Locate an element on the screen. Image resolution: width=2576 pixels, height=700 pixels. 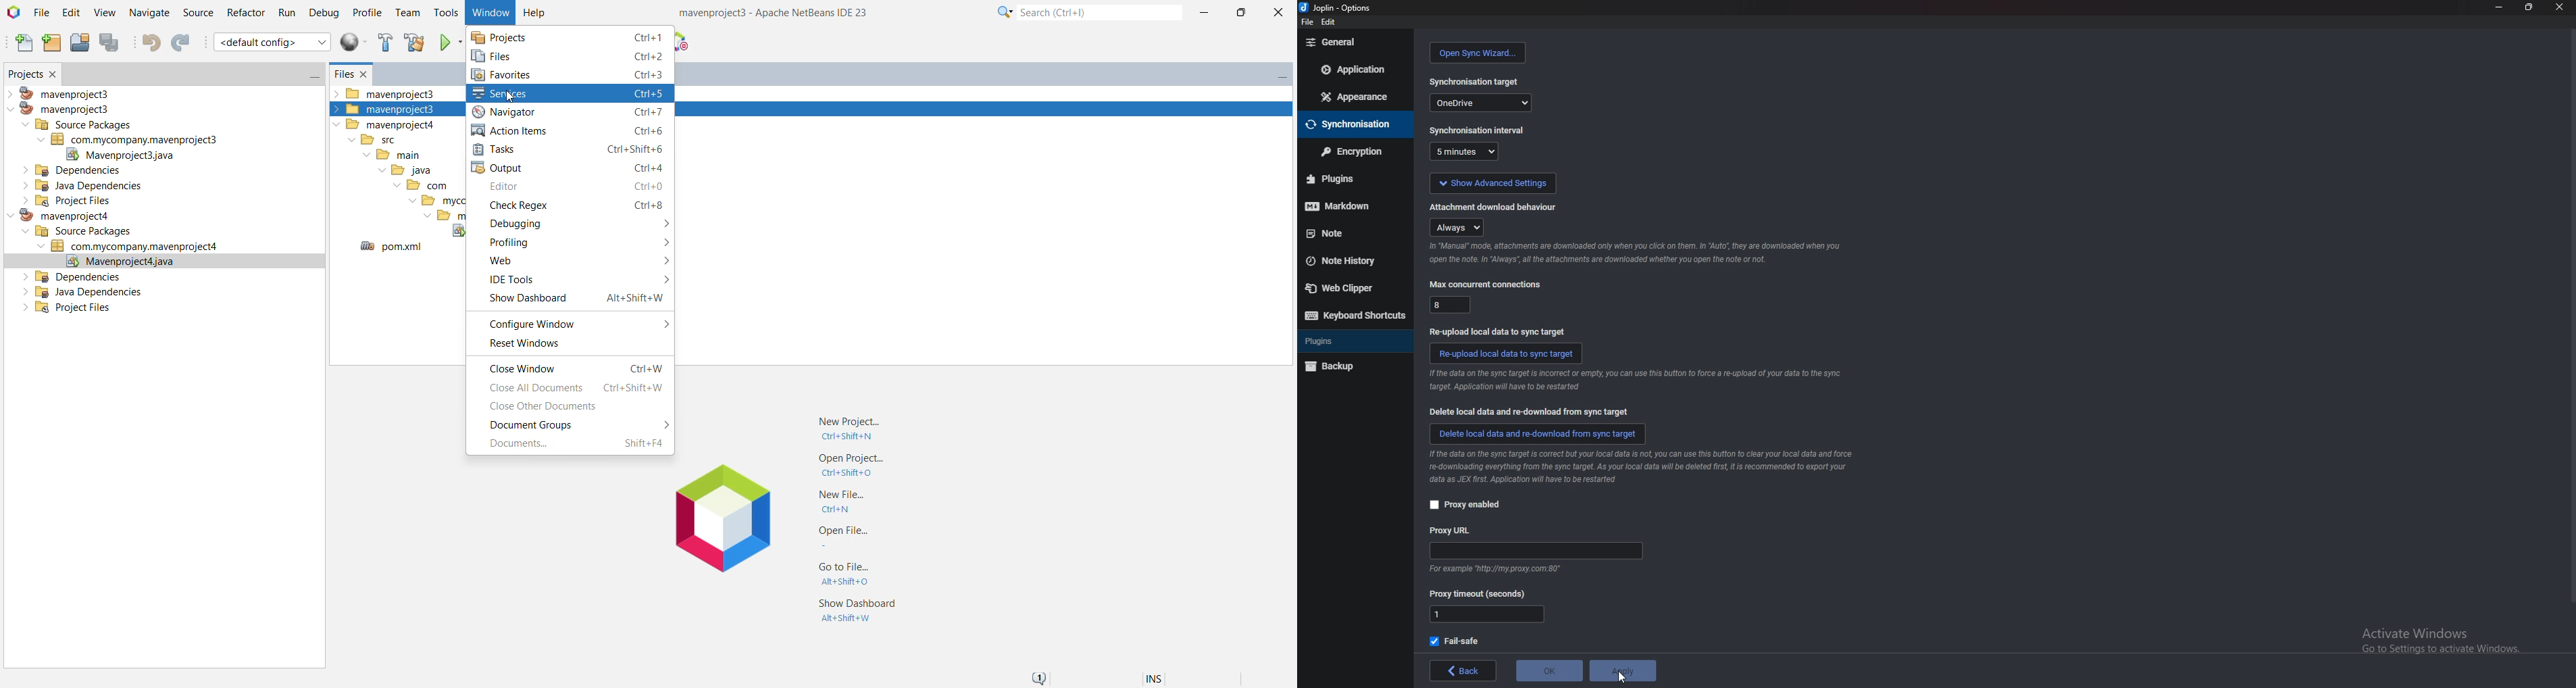
Mavenproject.java is located at coordinates (121, 155).